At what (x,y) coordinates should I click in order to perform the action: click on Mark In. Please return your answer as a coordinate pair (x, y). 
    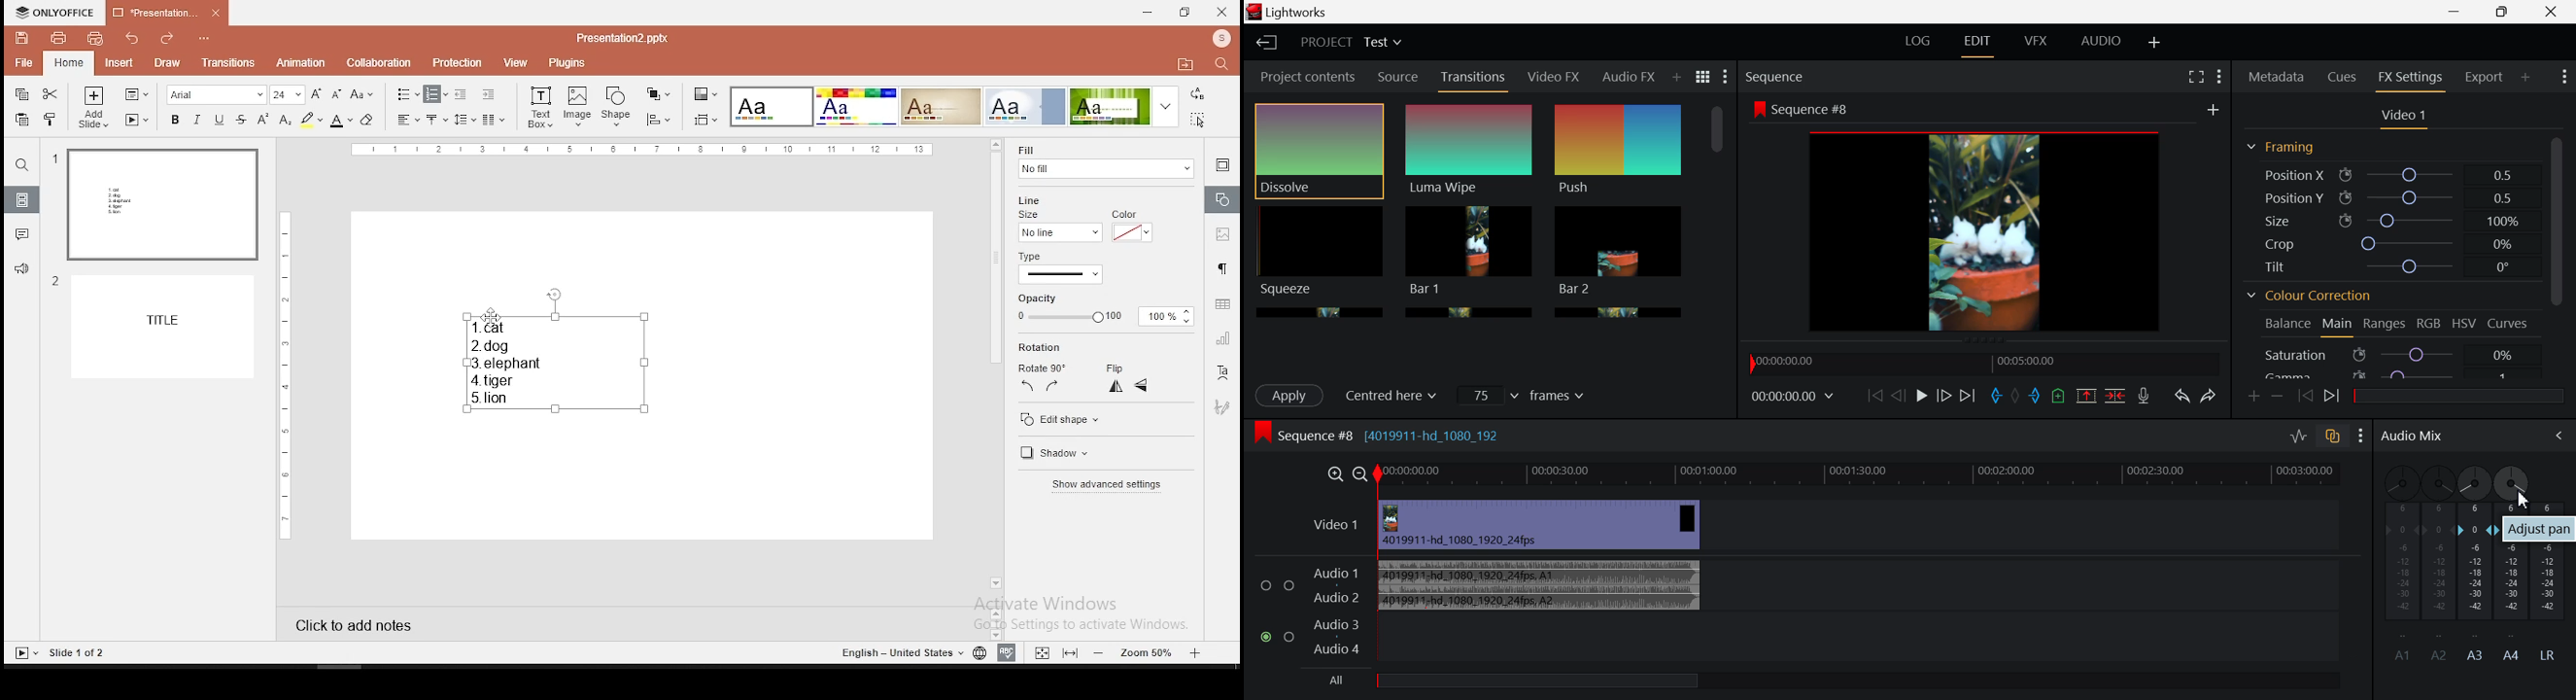
    Looking at the image, I should click on (1997, 397).